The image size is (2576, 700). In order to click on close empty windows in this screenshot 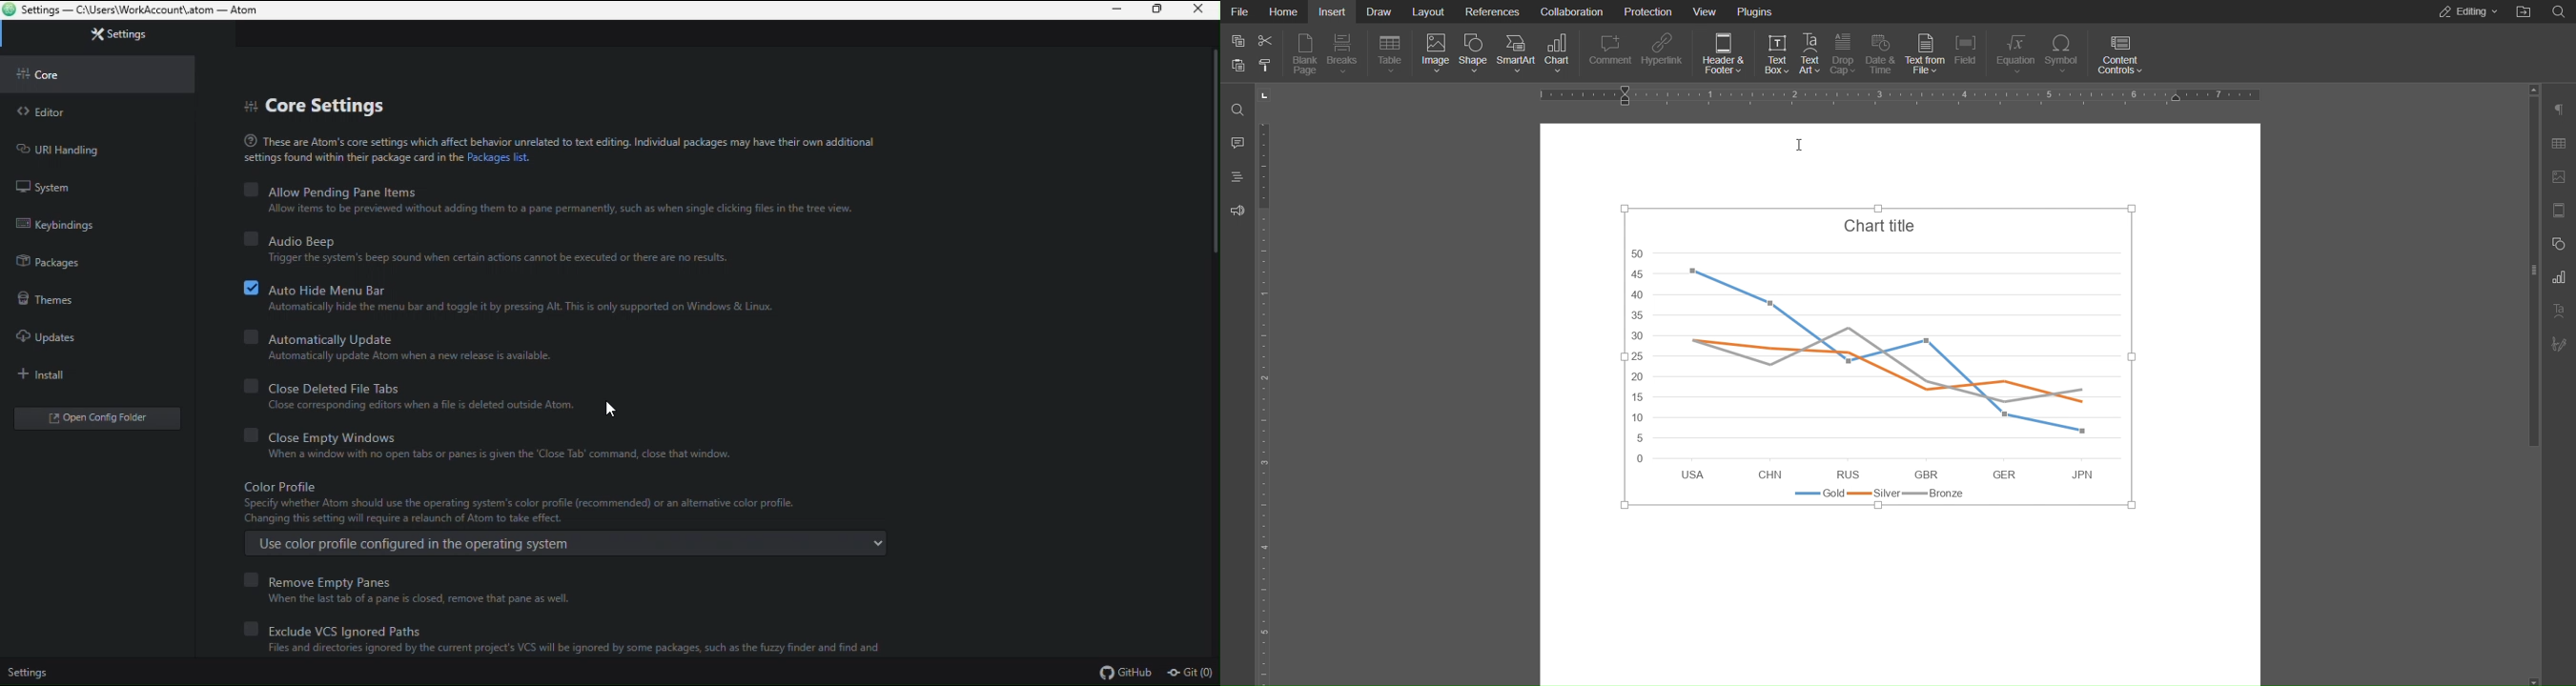, I will do `click(501, 434)`.